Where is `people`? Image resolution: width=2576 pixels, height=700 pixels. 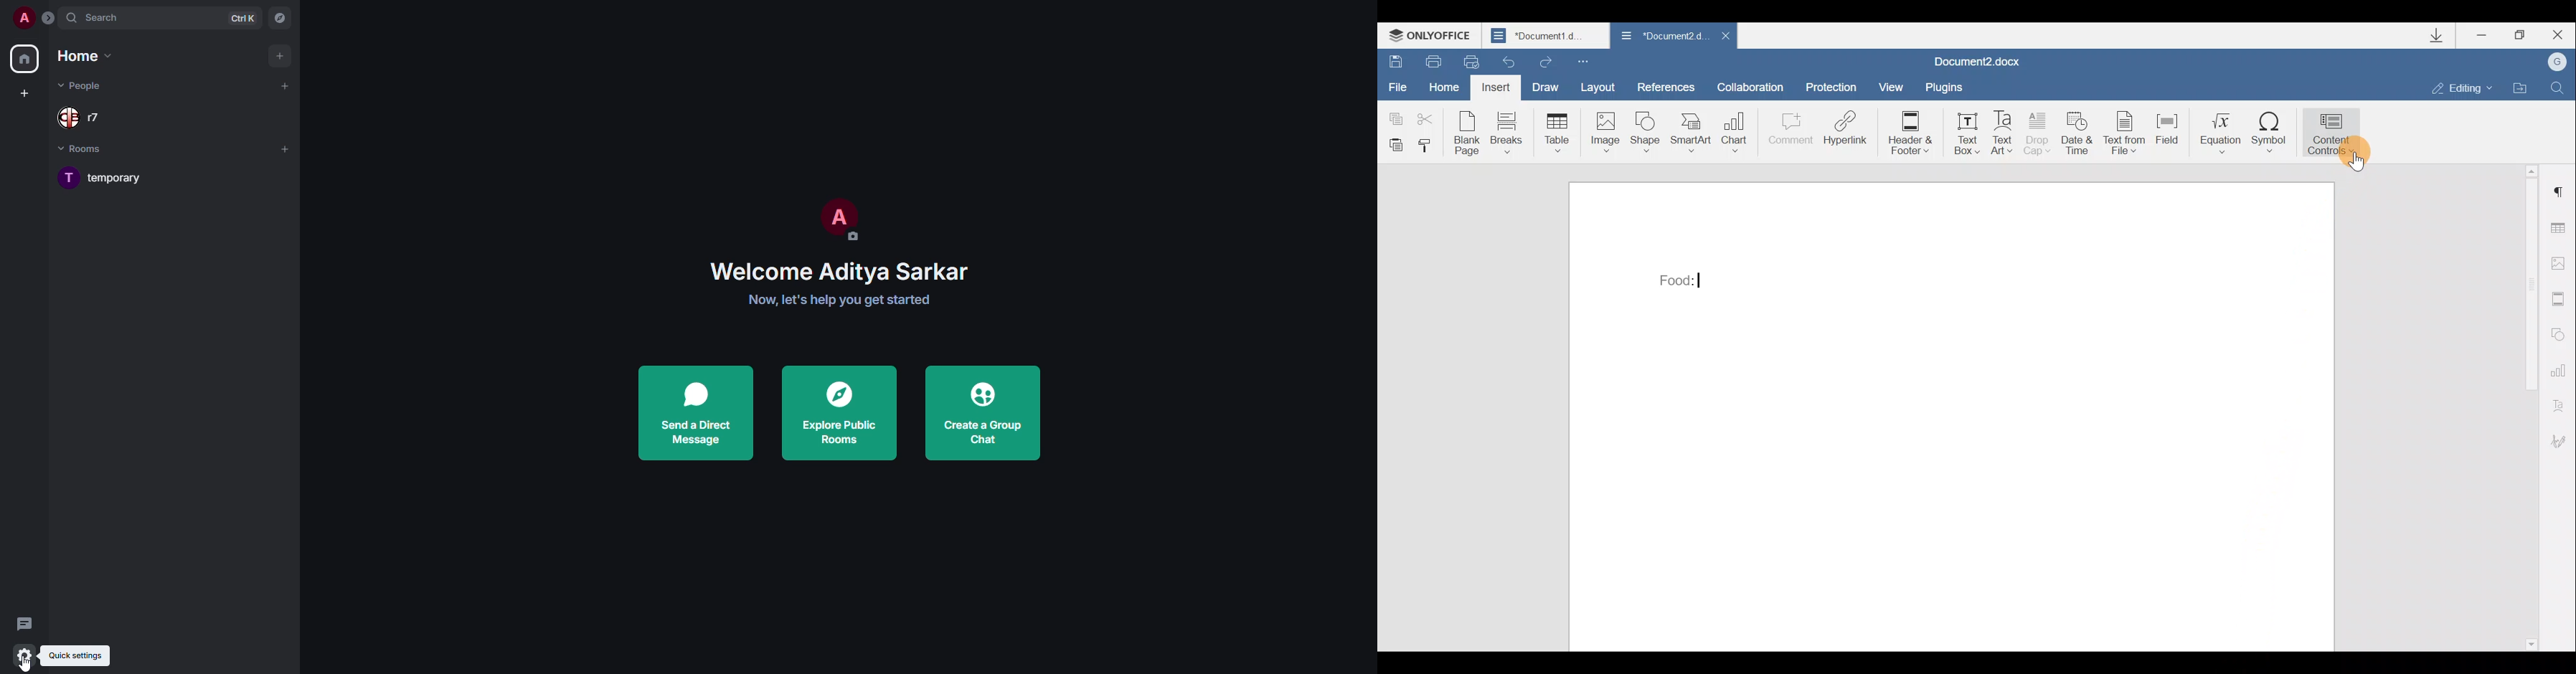 people is located at coordinates (82, 86).